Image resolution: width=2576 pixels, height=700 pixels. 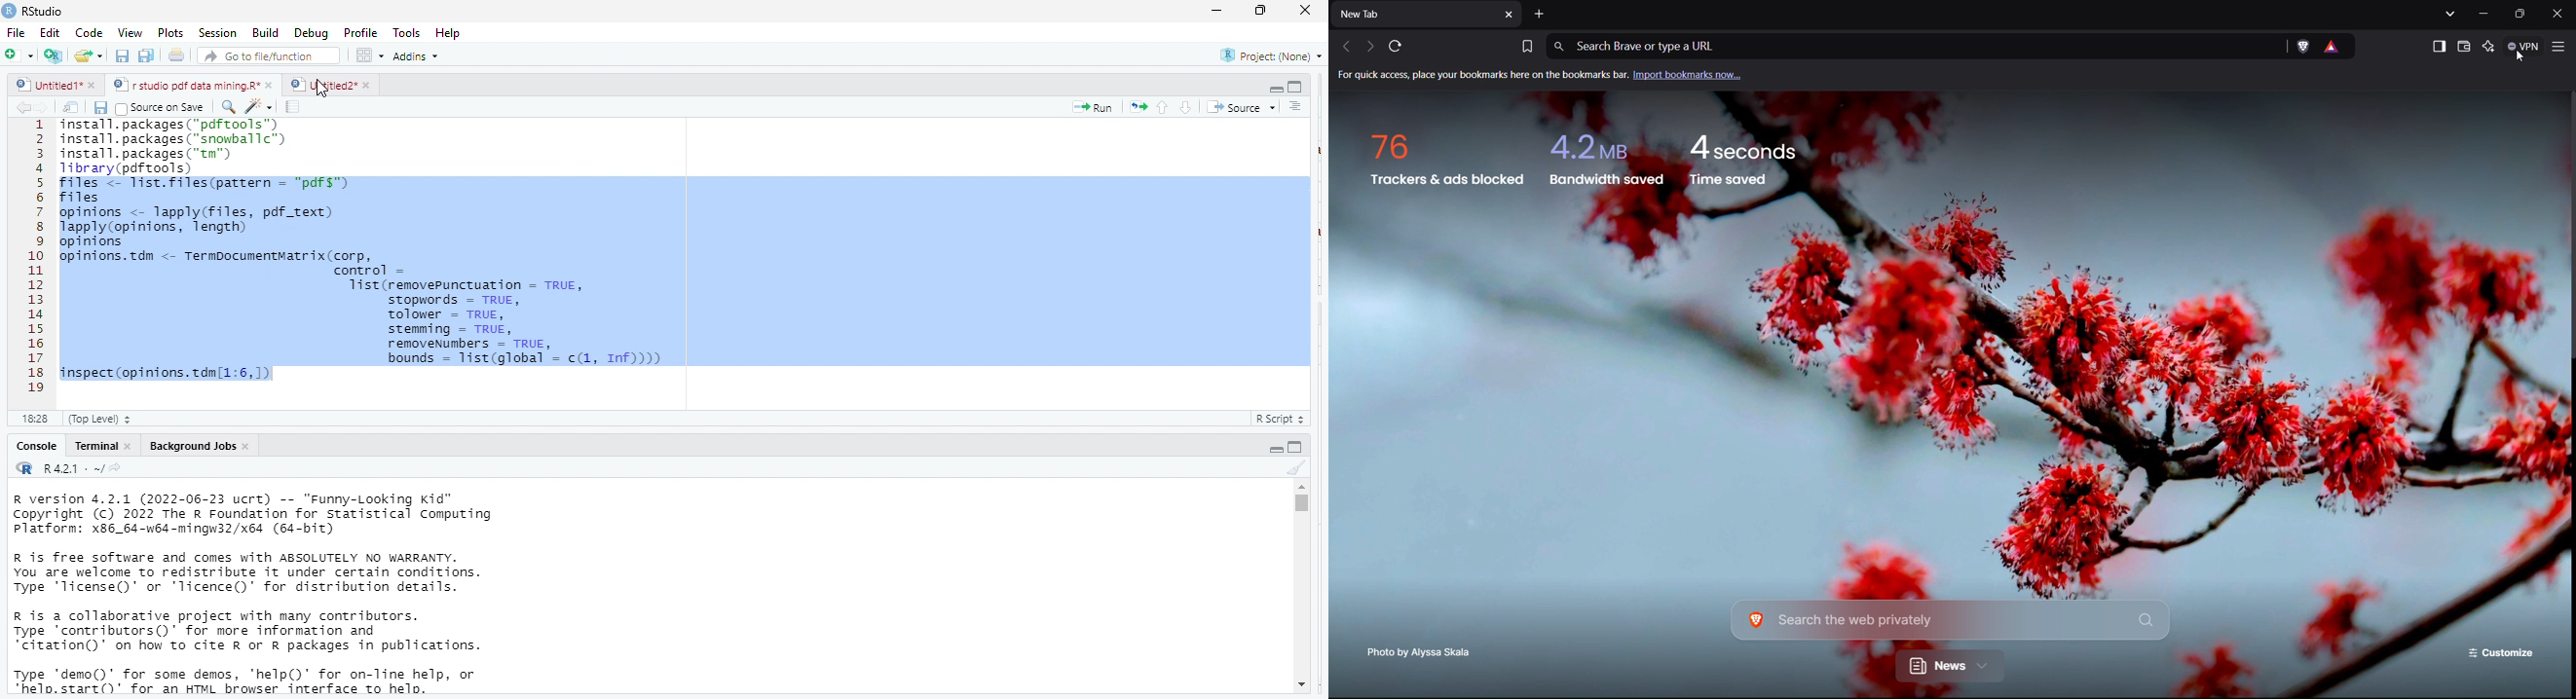 I want to click on Address Bar, so click(x=1919, y=45).